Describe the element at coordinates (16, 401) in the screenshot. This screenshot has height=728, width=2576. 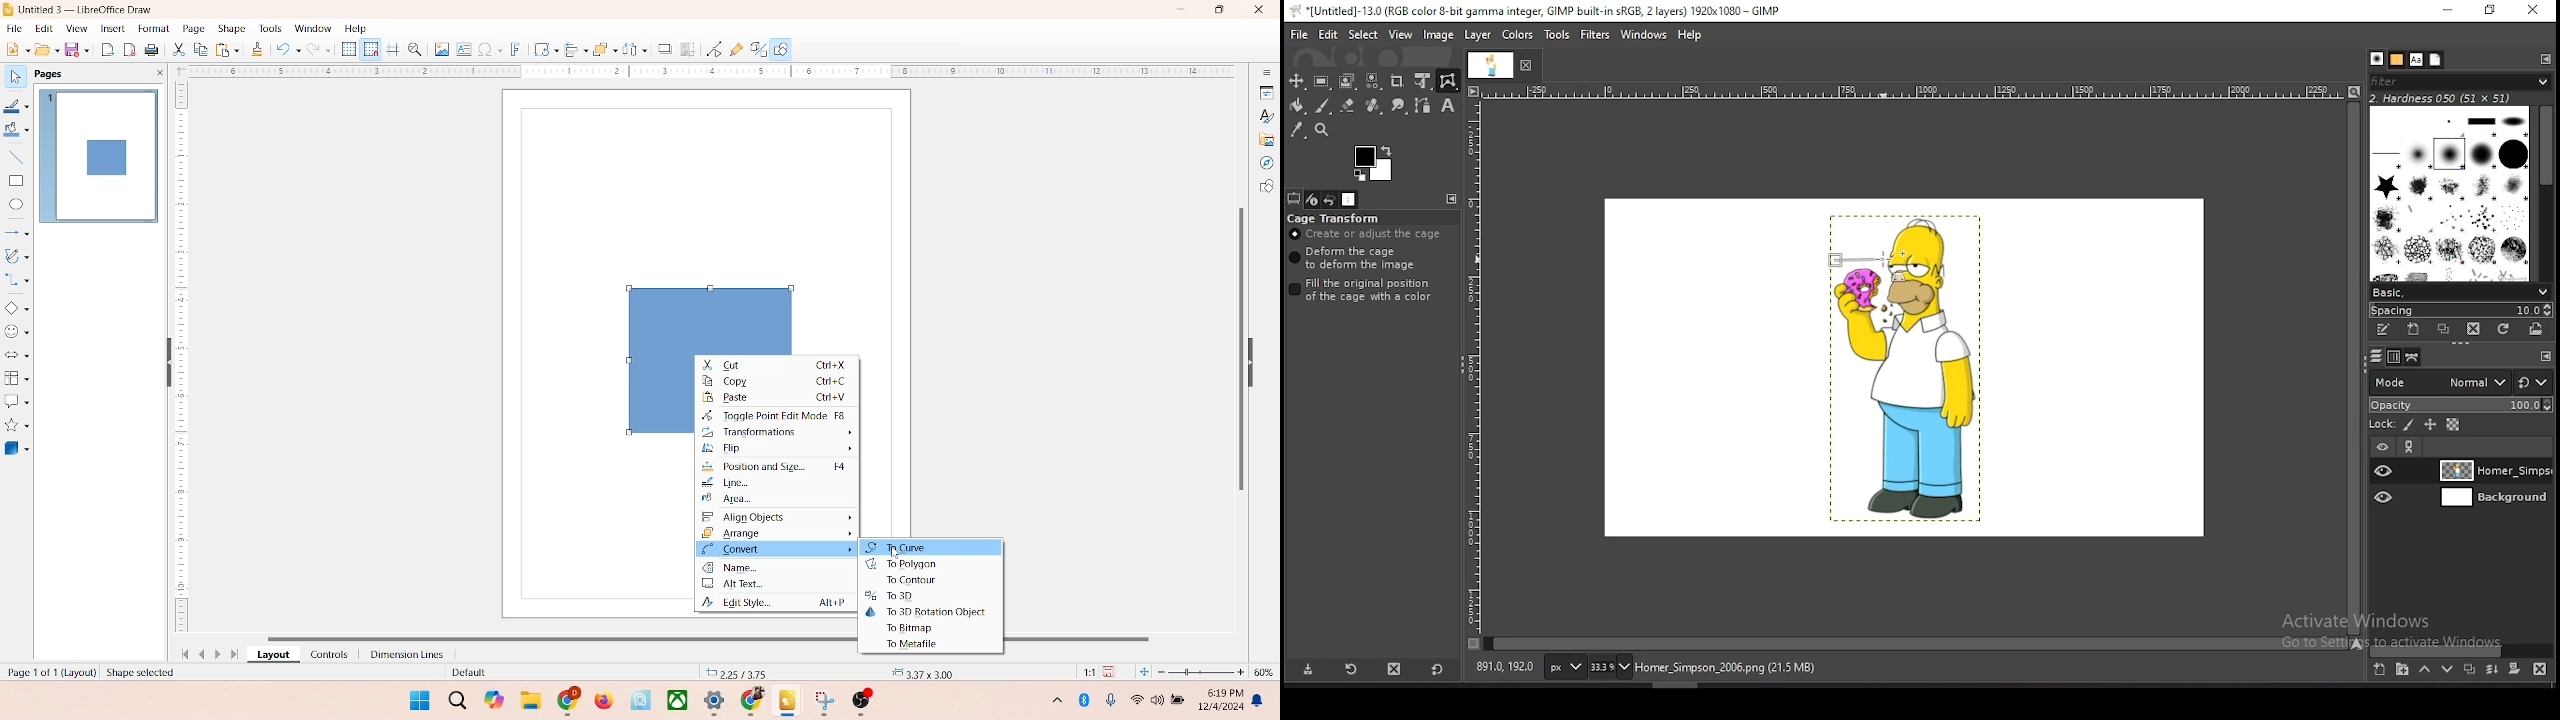
I see `callout` at that location.